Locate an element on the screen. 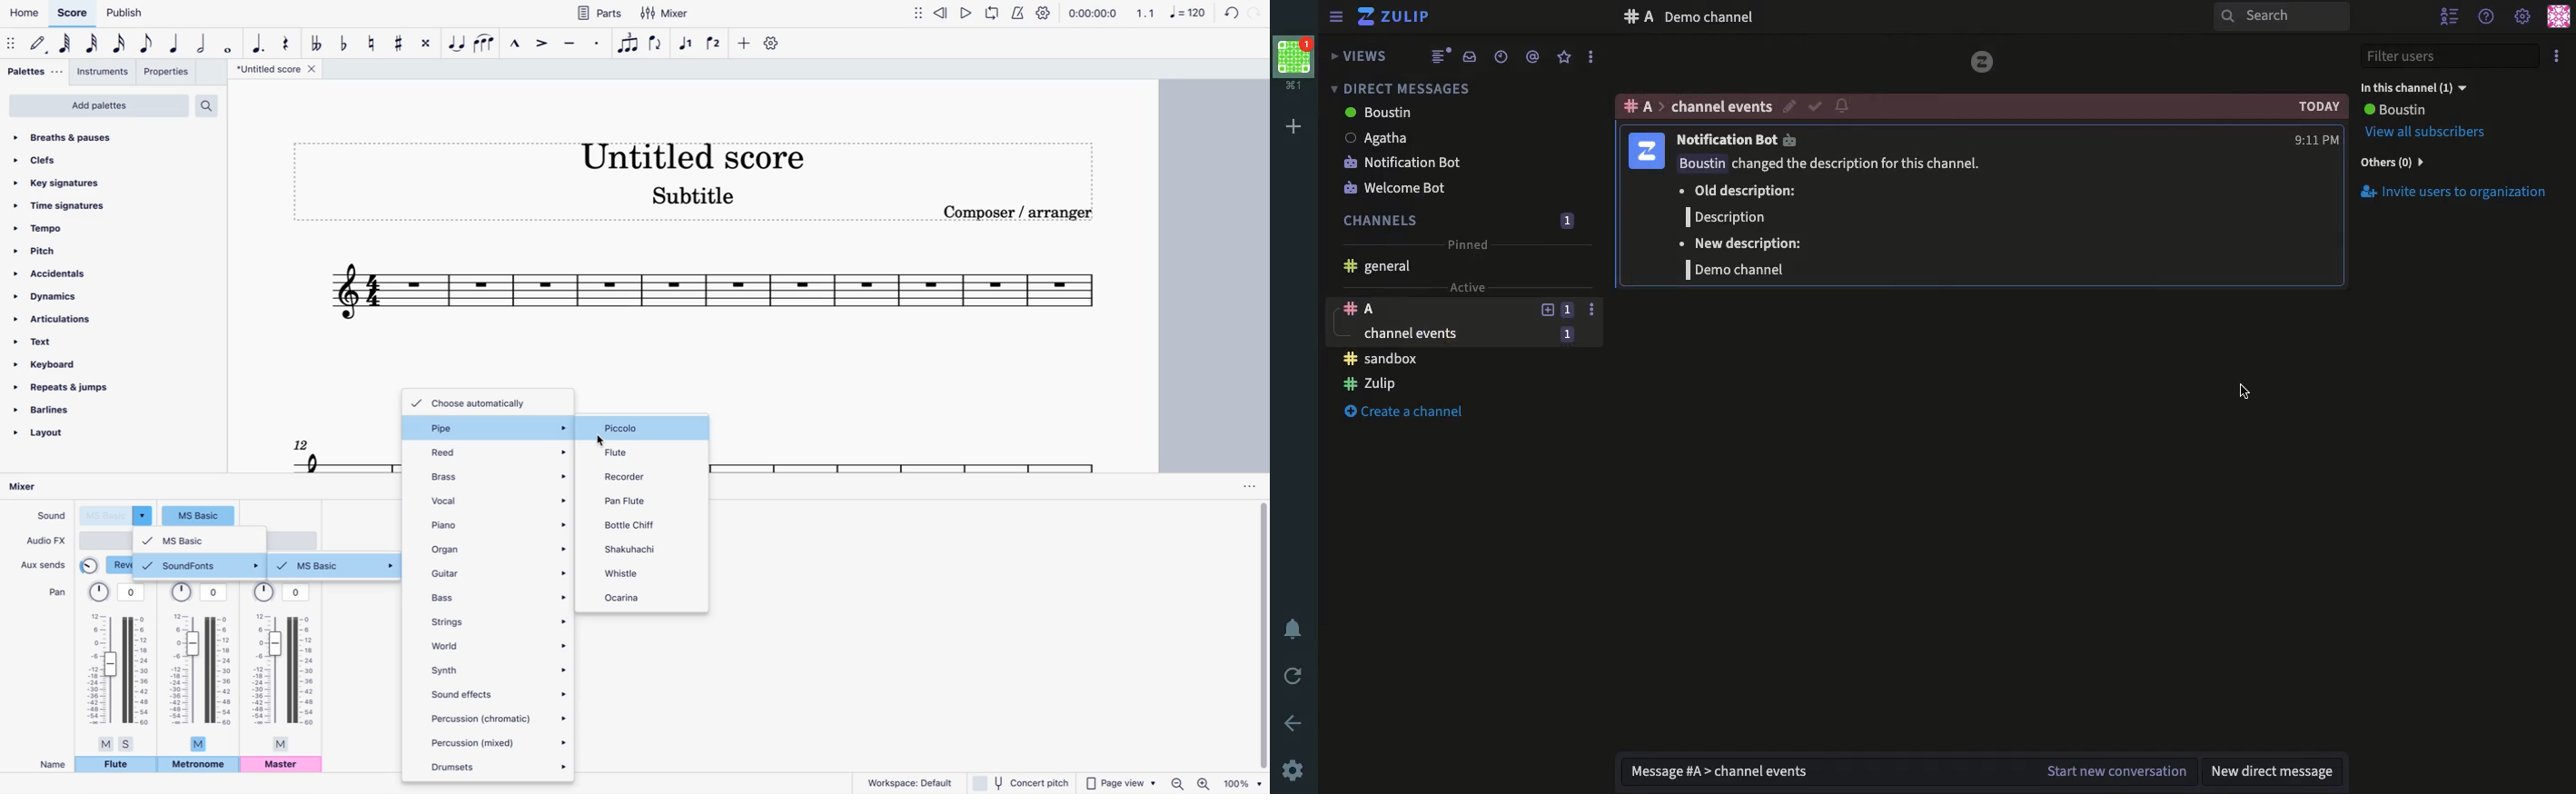 This screenshot has height=812, width=2576. Zulip is located at coordinates (1373, 382).